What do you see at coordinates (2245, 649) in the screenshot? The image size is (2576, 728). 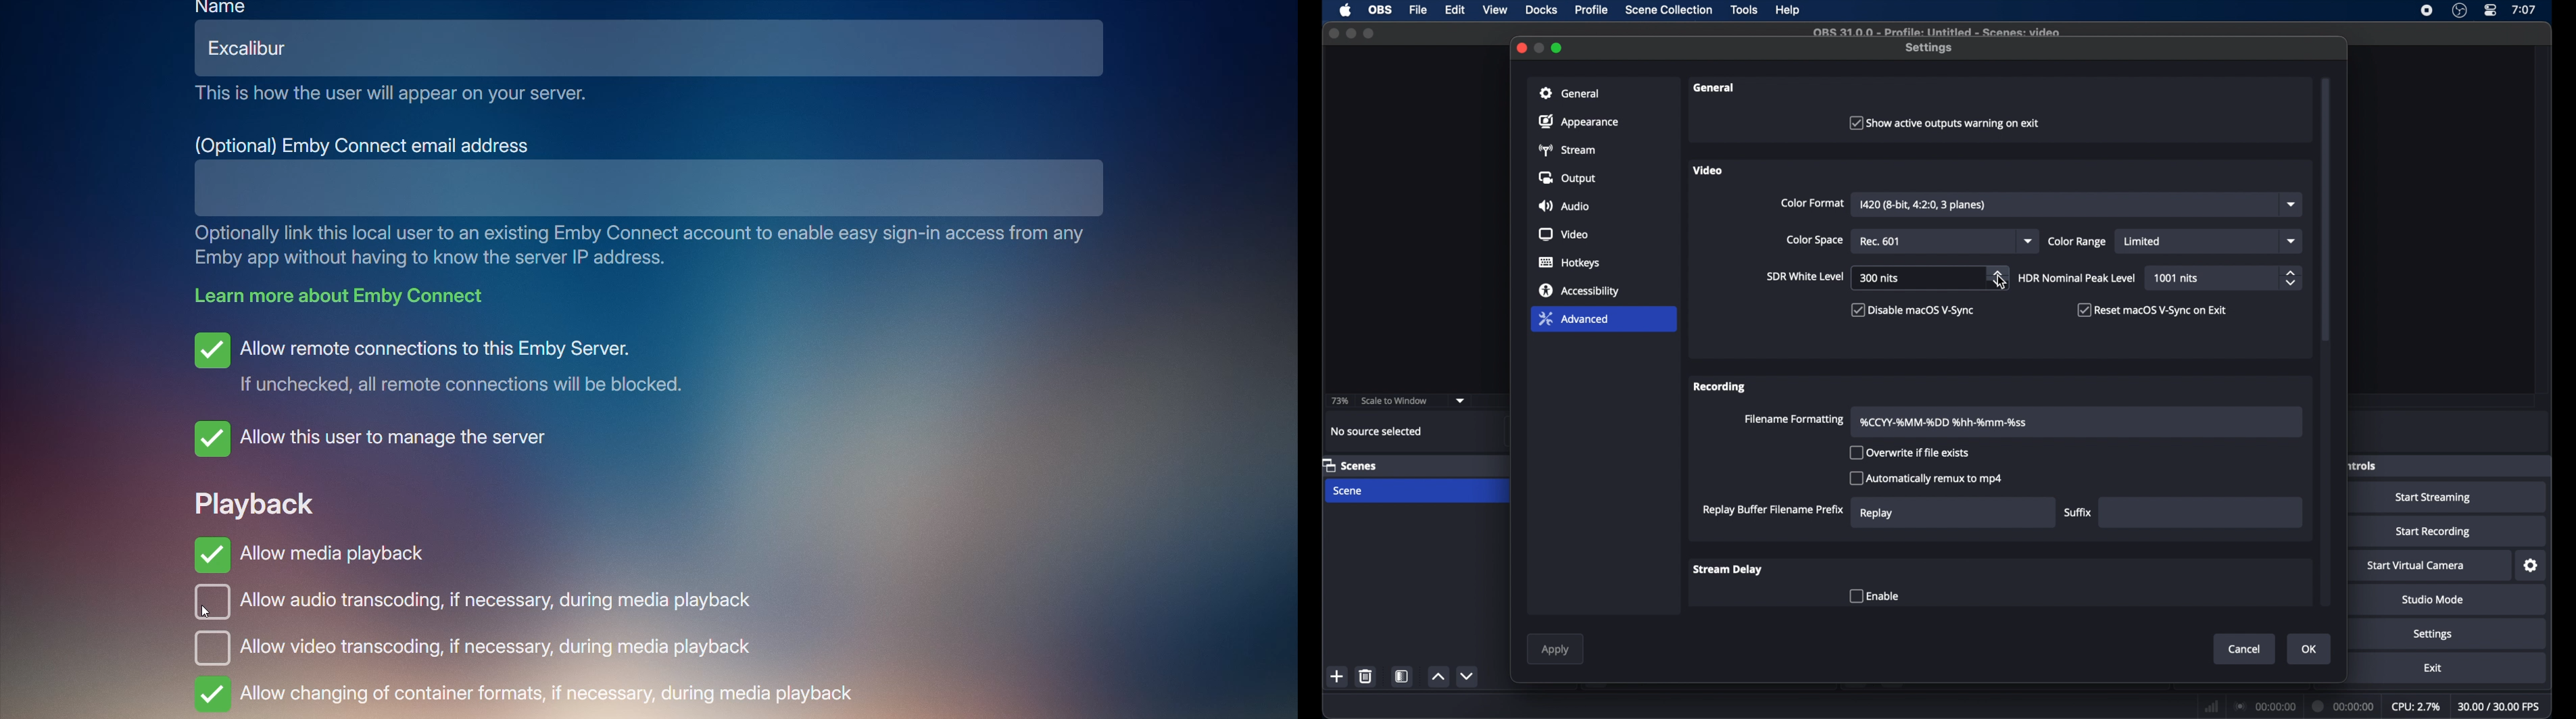 I see `cancel` at bounding box center [2245, 649].